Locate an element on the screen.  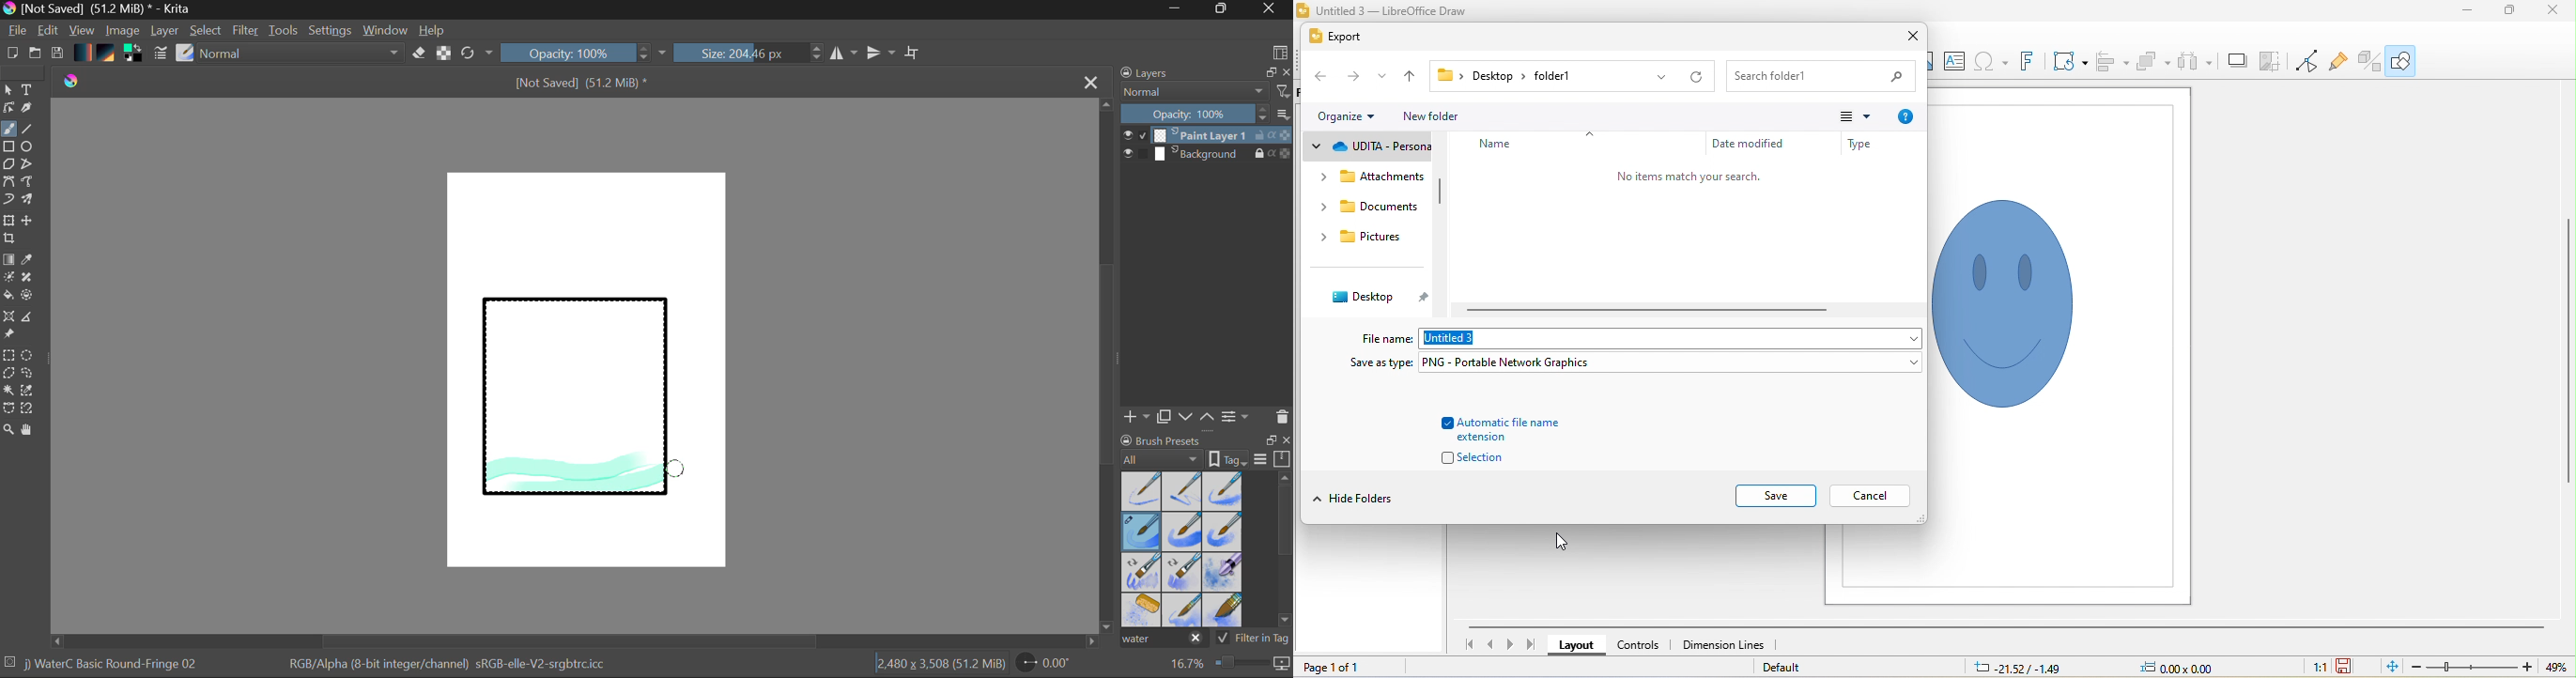
hide folders is located at coordinates (1372, 498).